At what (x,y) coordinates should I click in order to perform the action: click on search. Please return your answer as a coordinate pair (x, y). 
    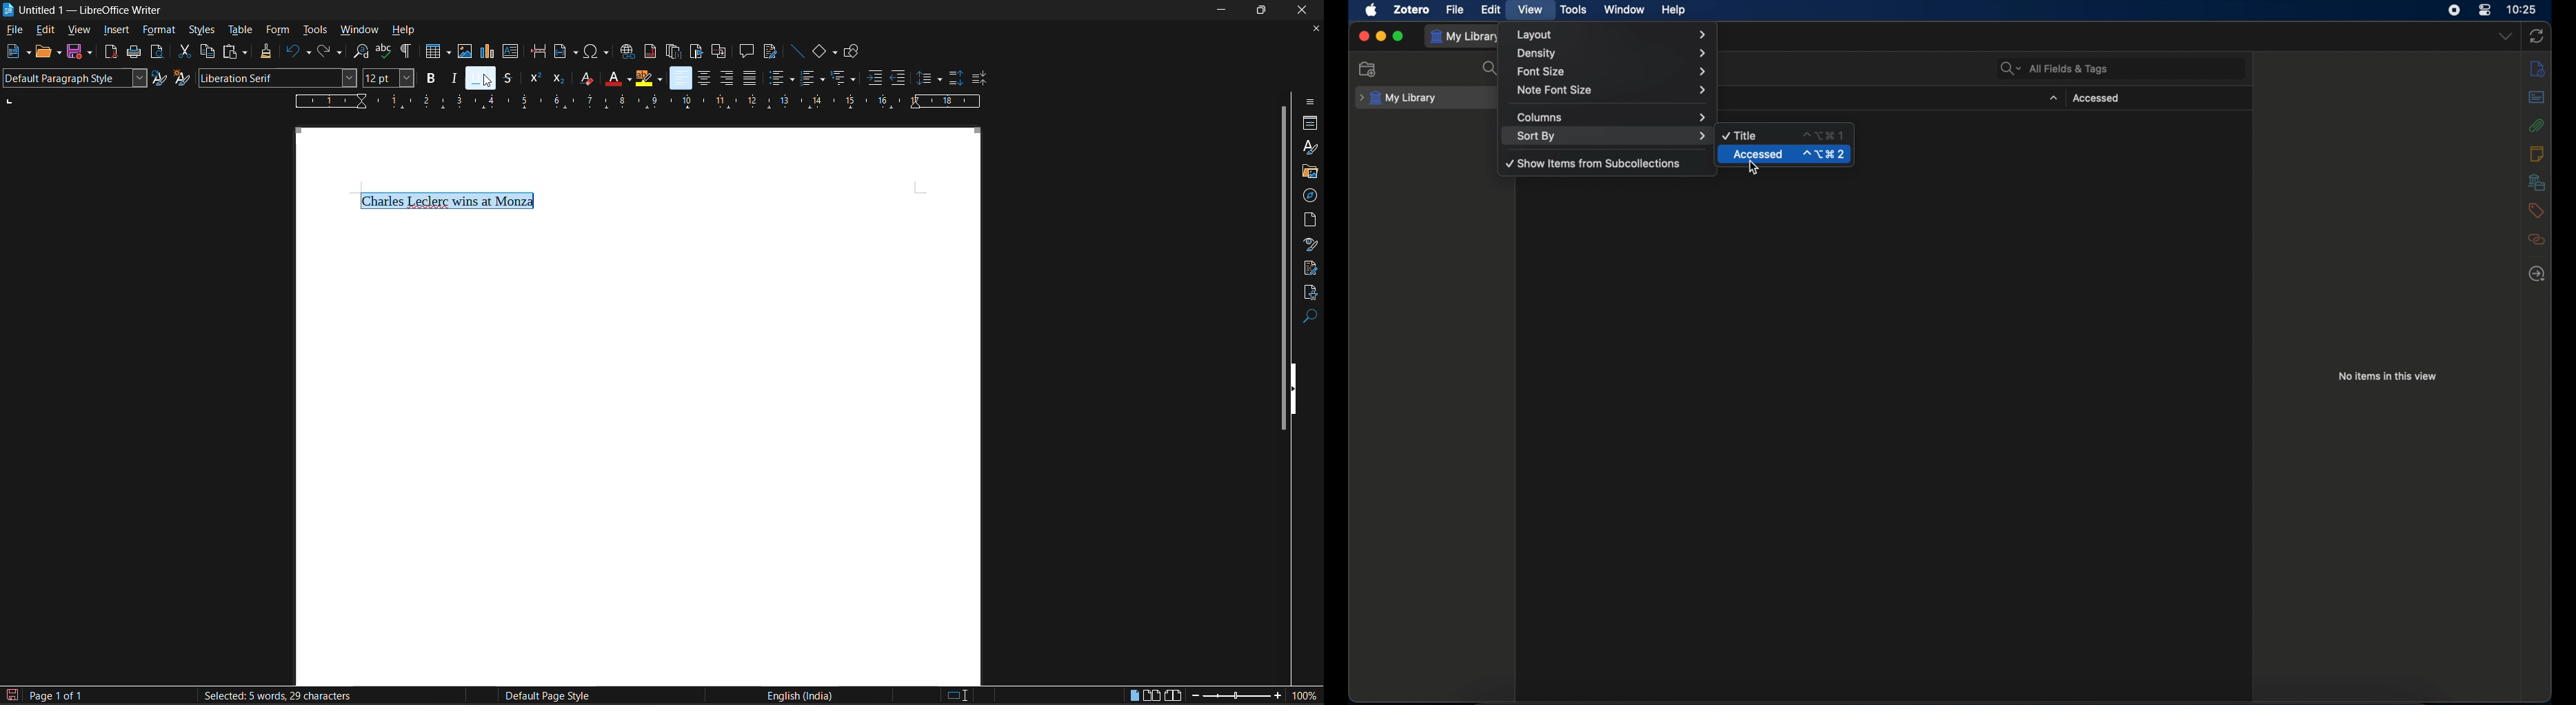
    Looking at the image, I should click on (1490, 69).